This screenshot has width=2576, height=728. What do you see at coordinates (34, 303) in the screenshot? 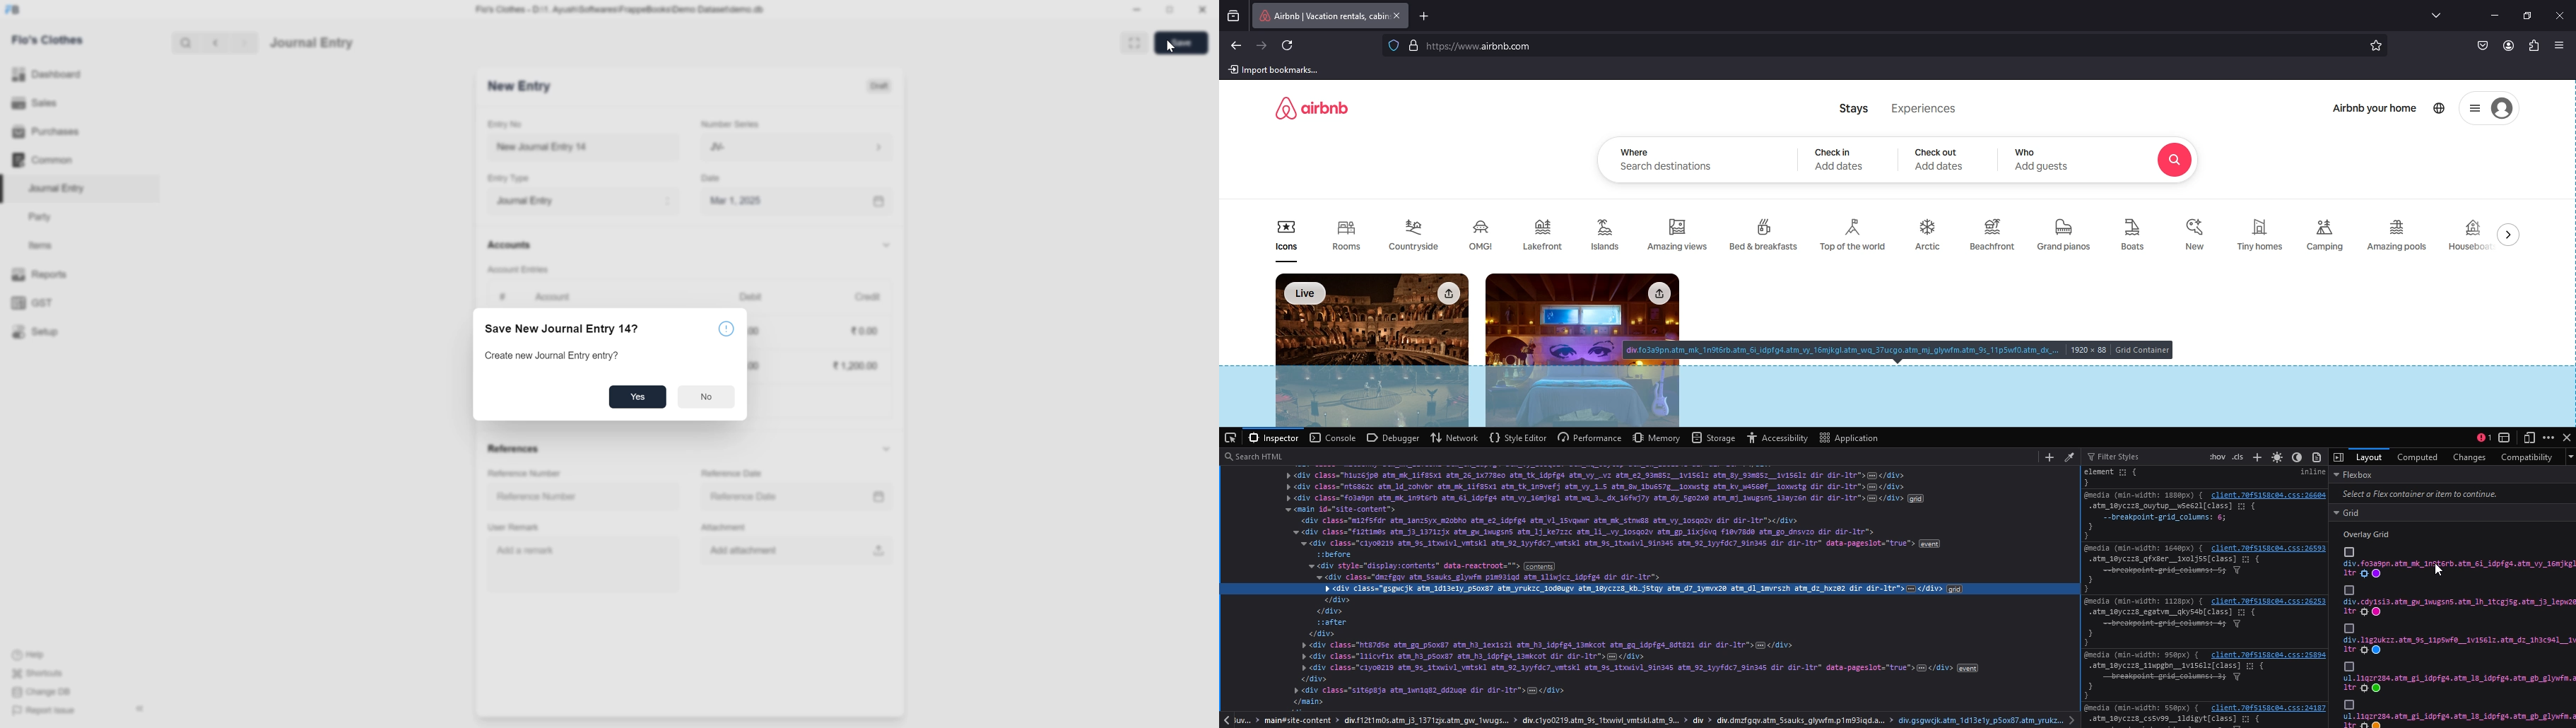
I see `GST` at bounding box center [34, 303].